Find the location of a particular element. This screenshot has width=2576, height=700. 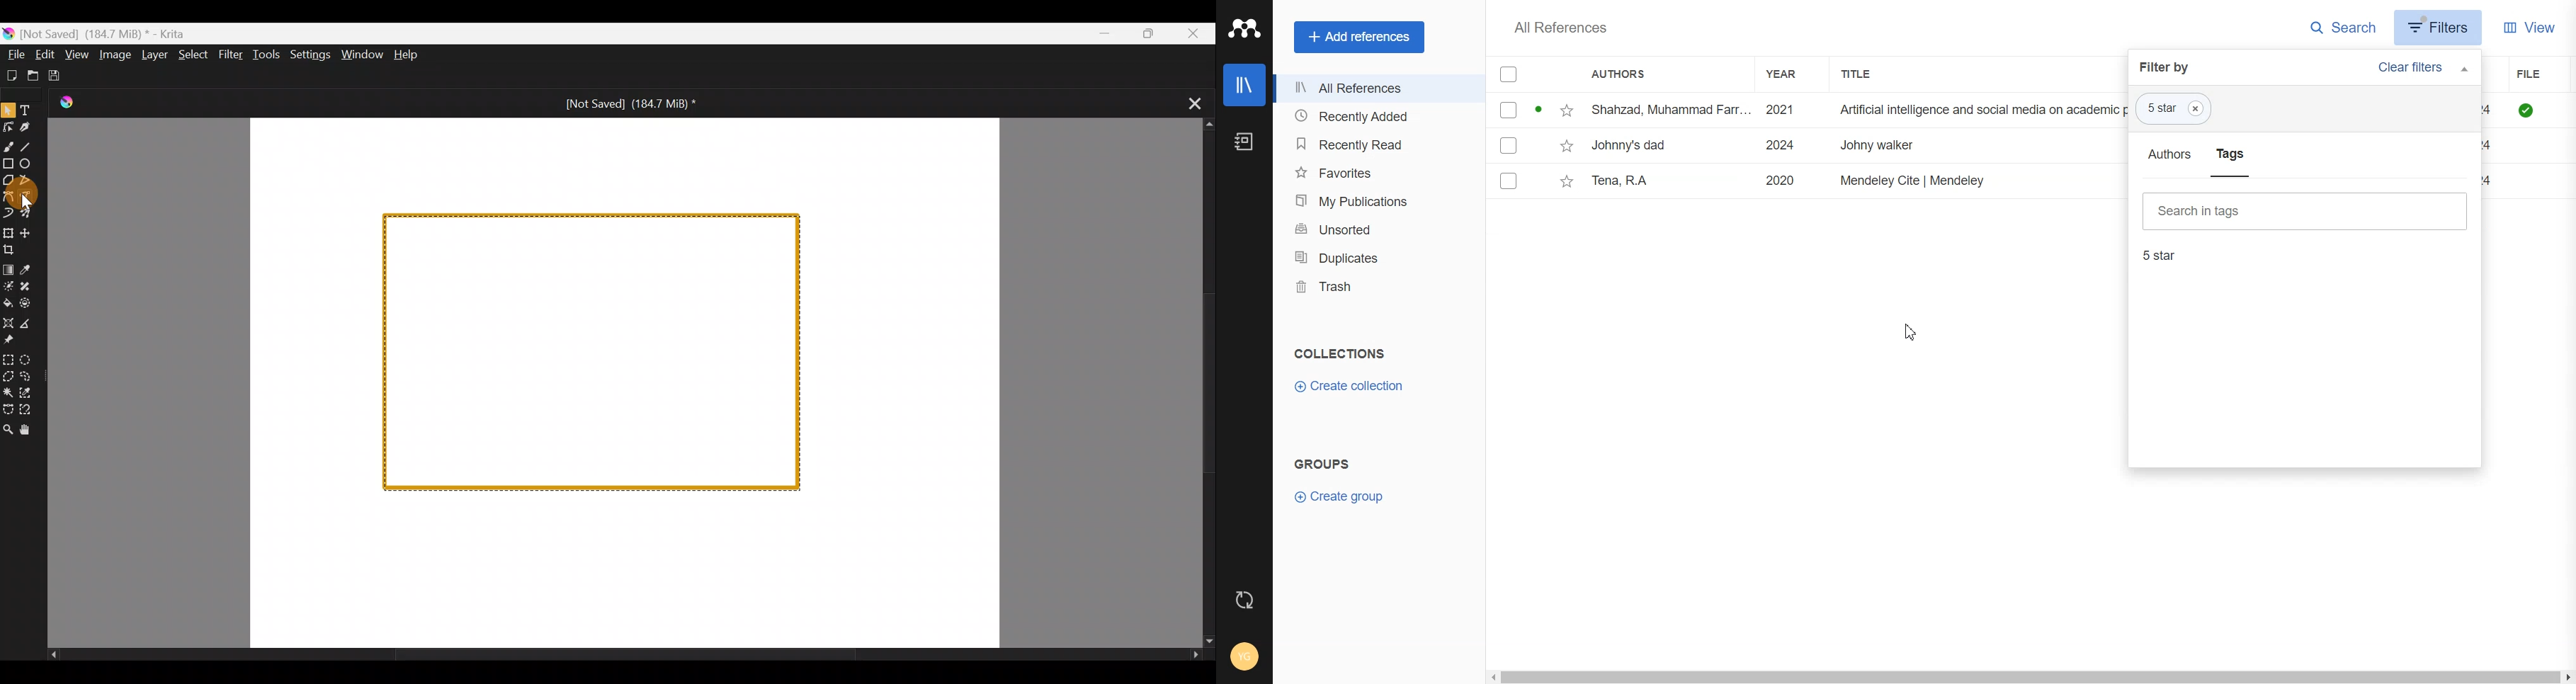

Year is located at coordinates (1793, 74).